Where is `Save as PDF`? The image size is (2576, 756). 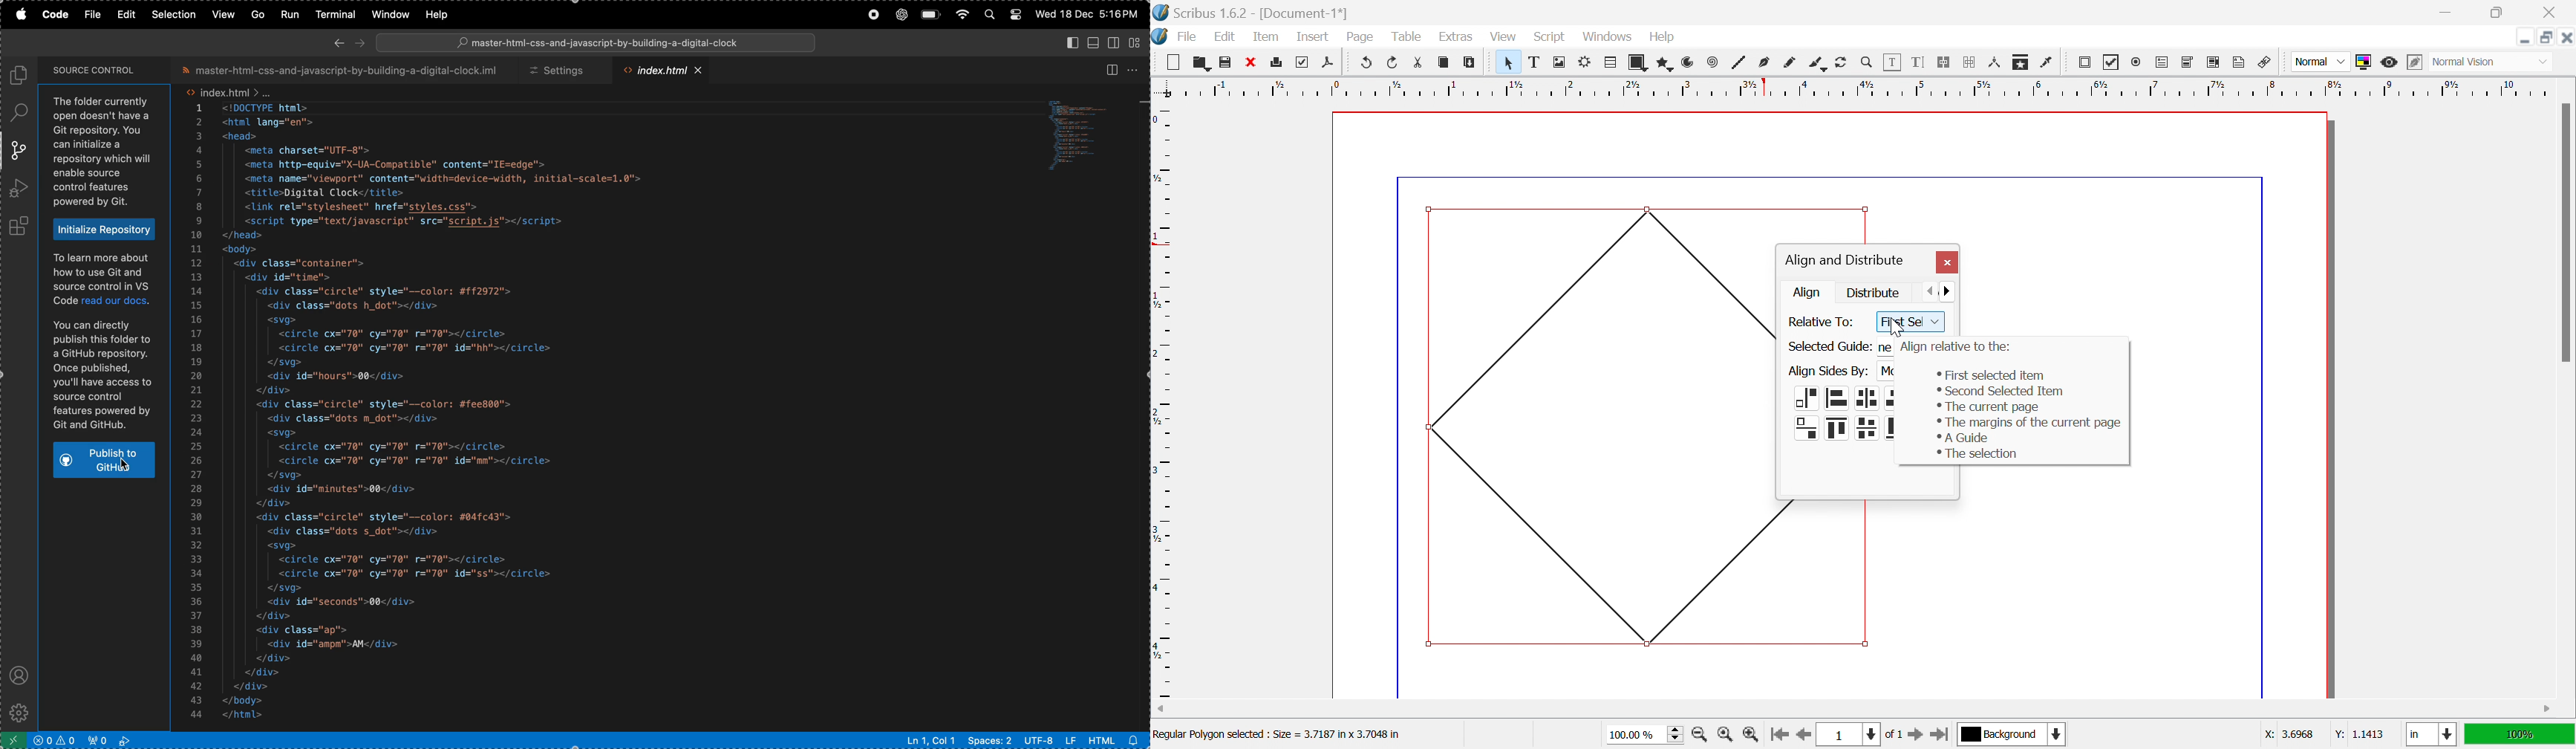 Save as PDF is located at coordinates (1331, 63).